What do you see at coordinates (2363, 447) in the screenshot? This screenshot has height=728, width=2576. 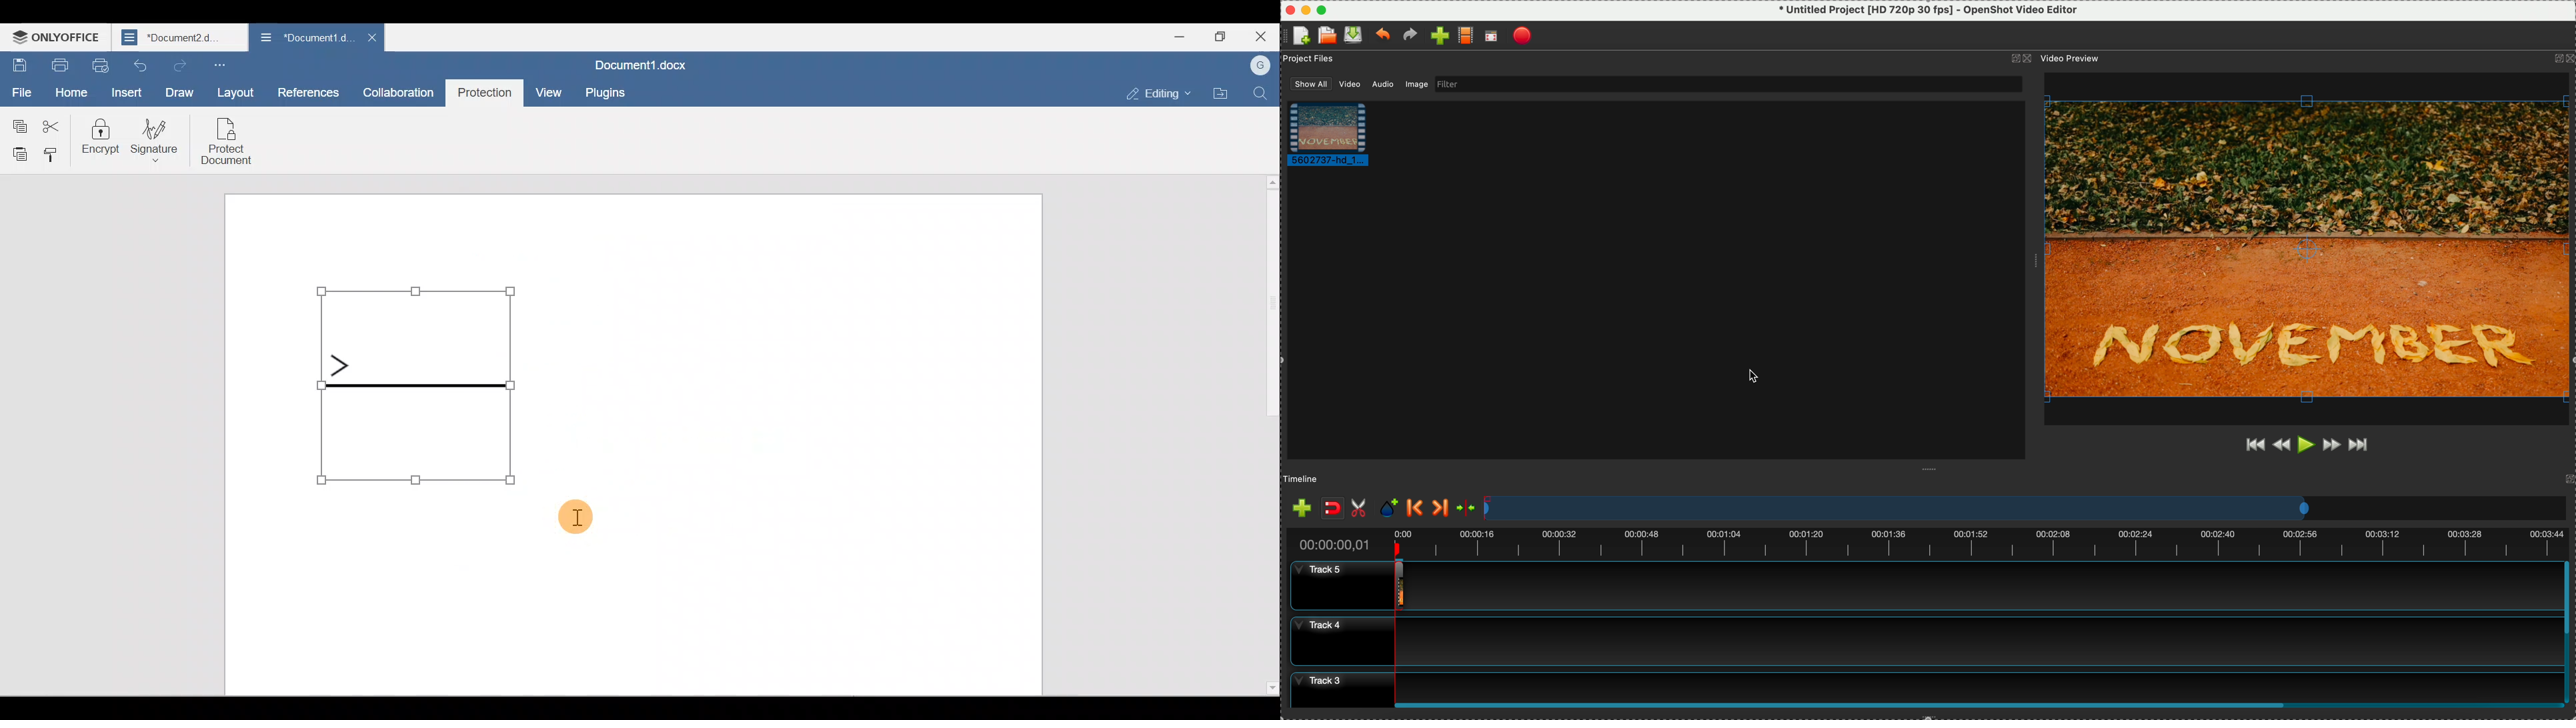 I see `jump to end` at bounding box center [2363, 447].